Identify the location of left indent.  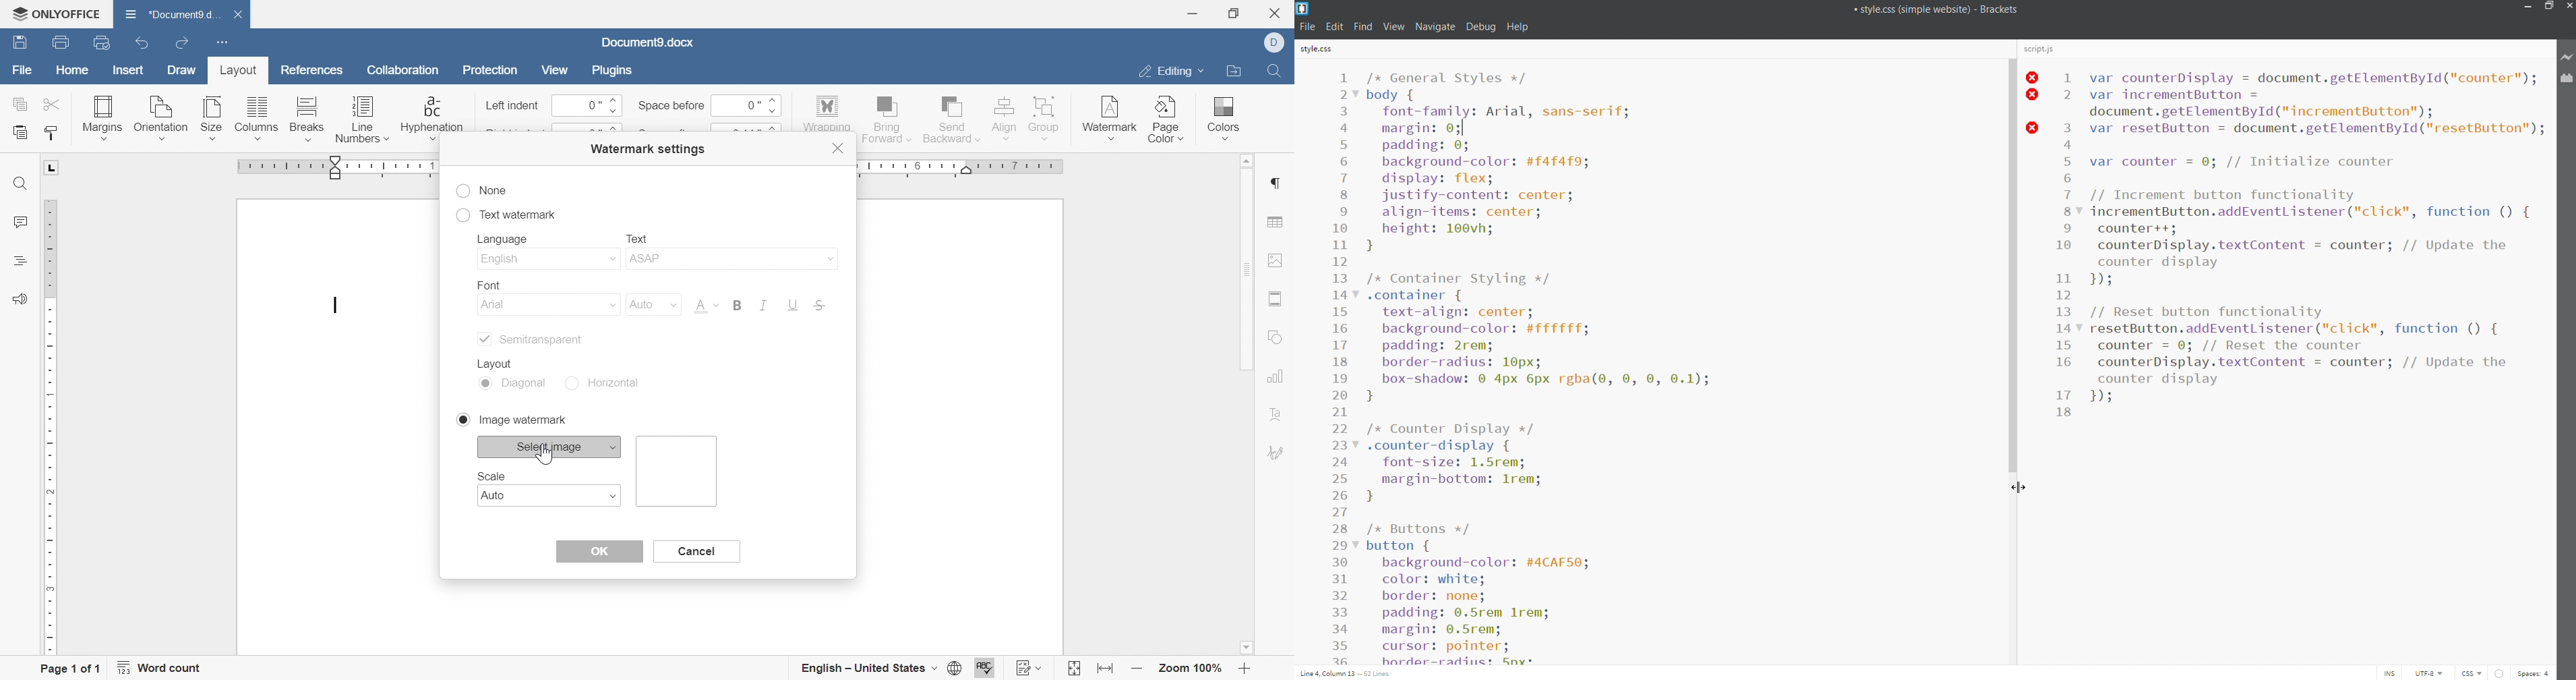
(513, 107).